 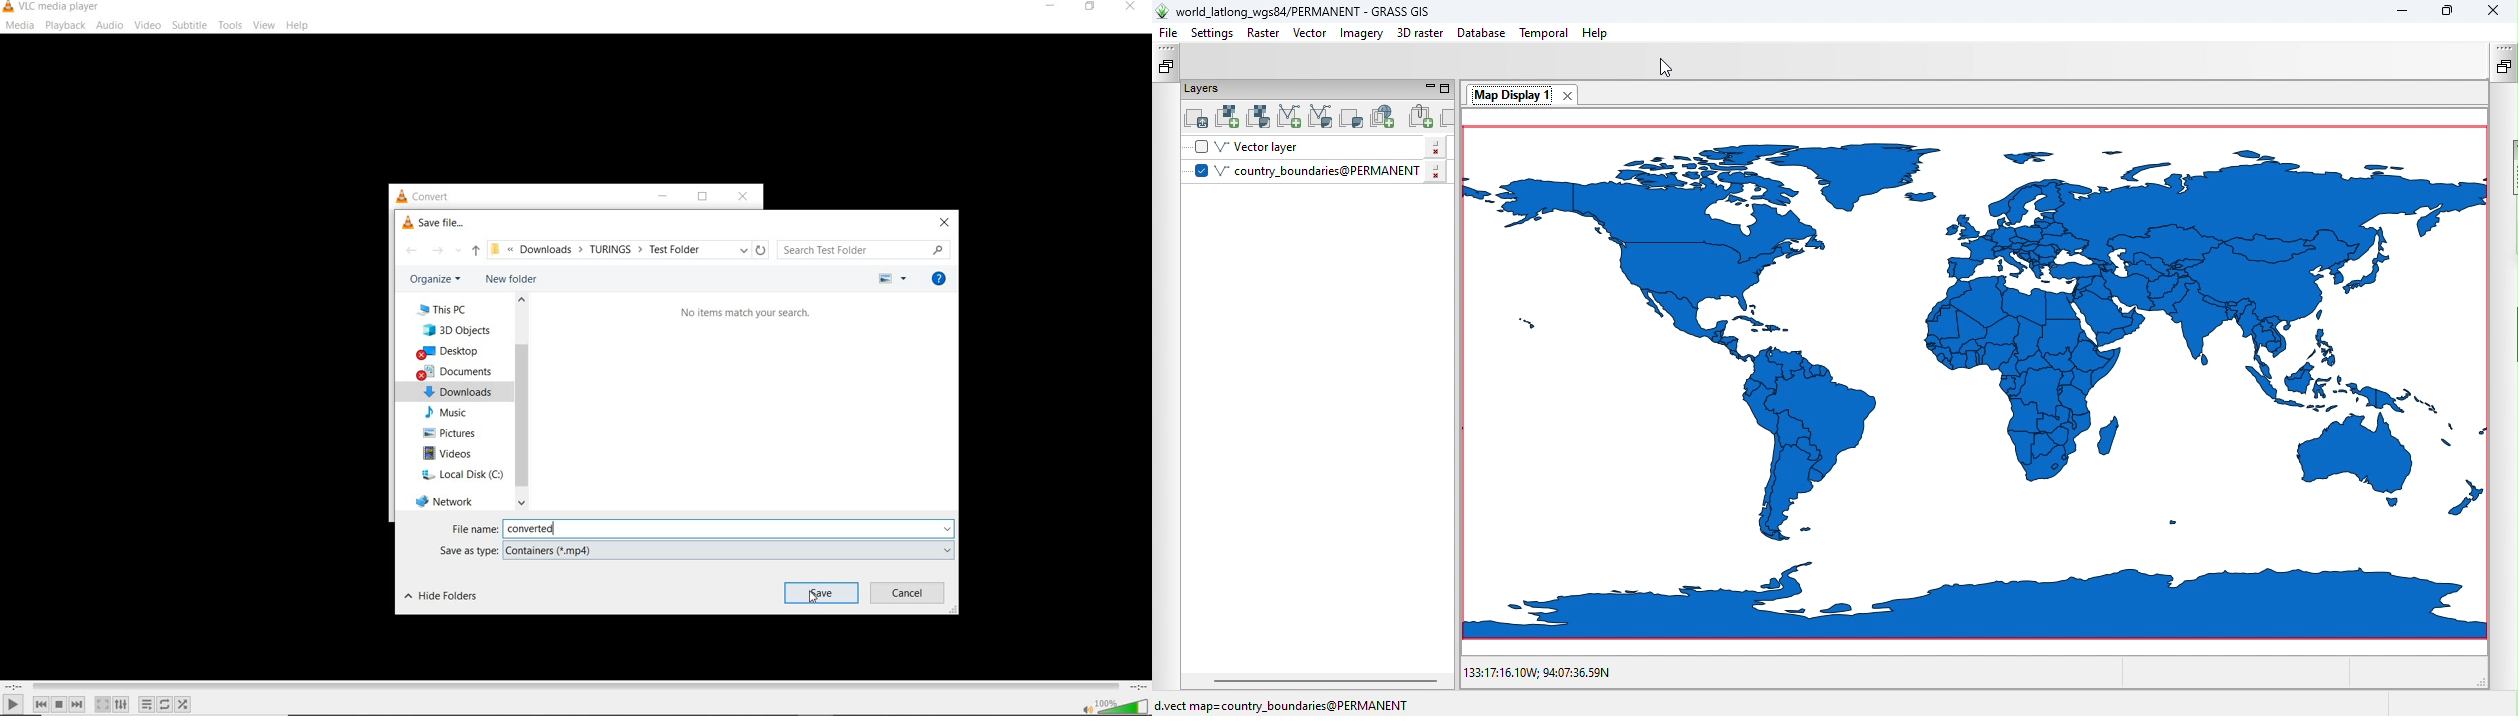 I want to click on file name changed to "converted", so click(x=728, y=529).